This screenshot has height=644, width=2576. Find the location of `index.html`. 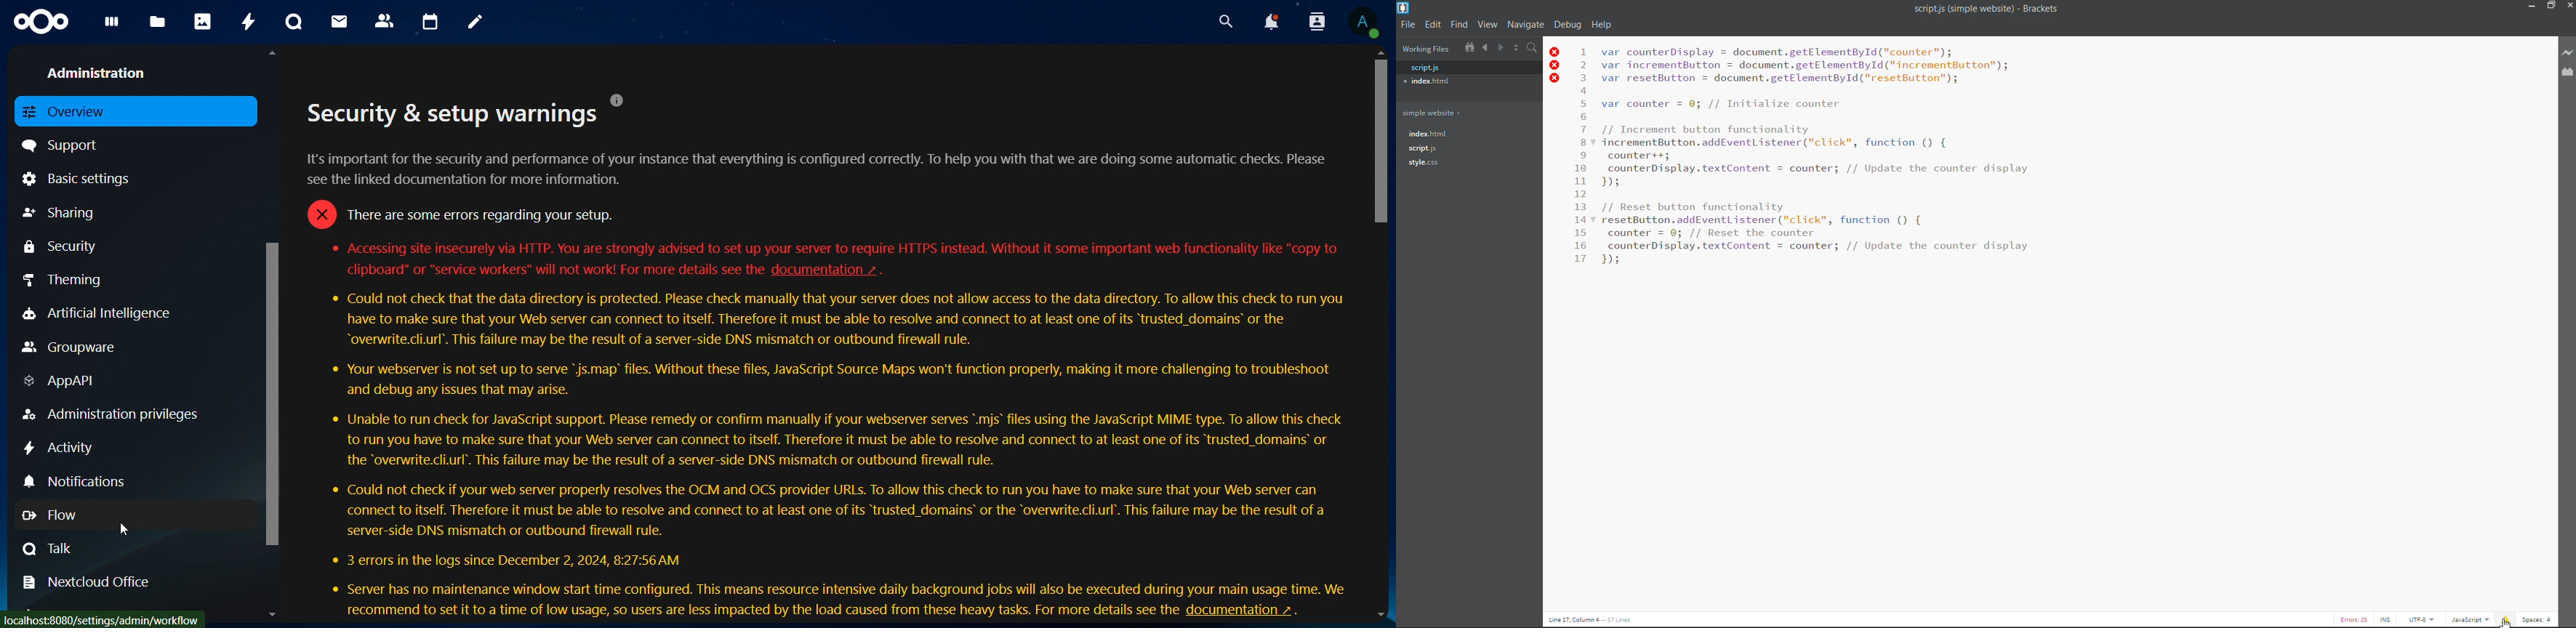

index.html is located at coordinates (1436, 134).